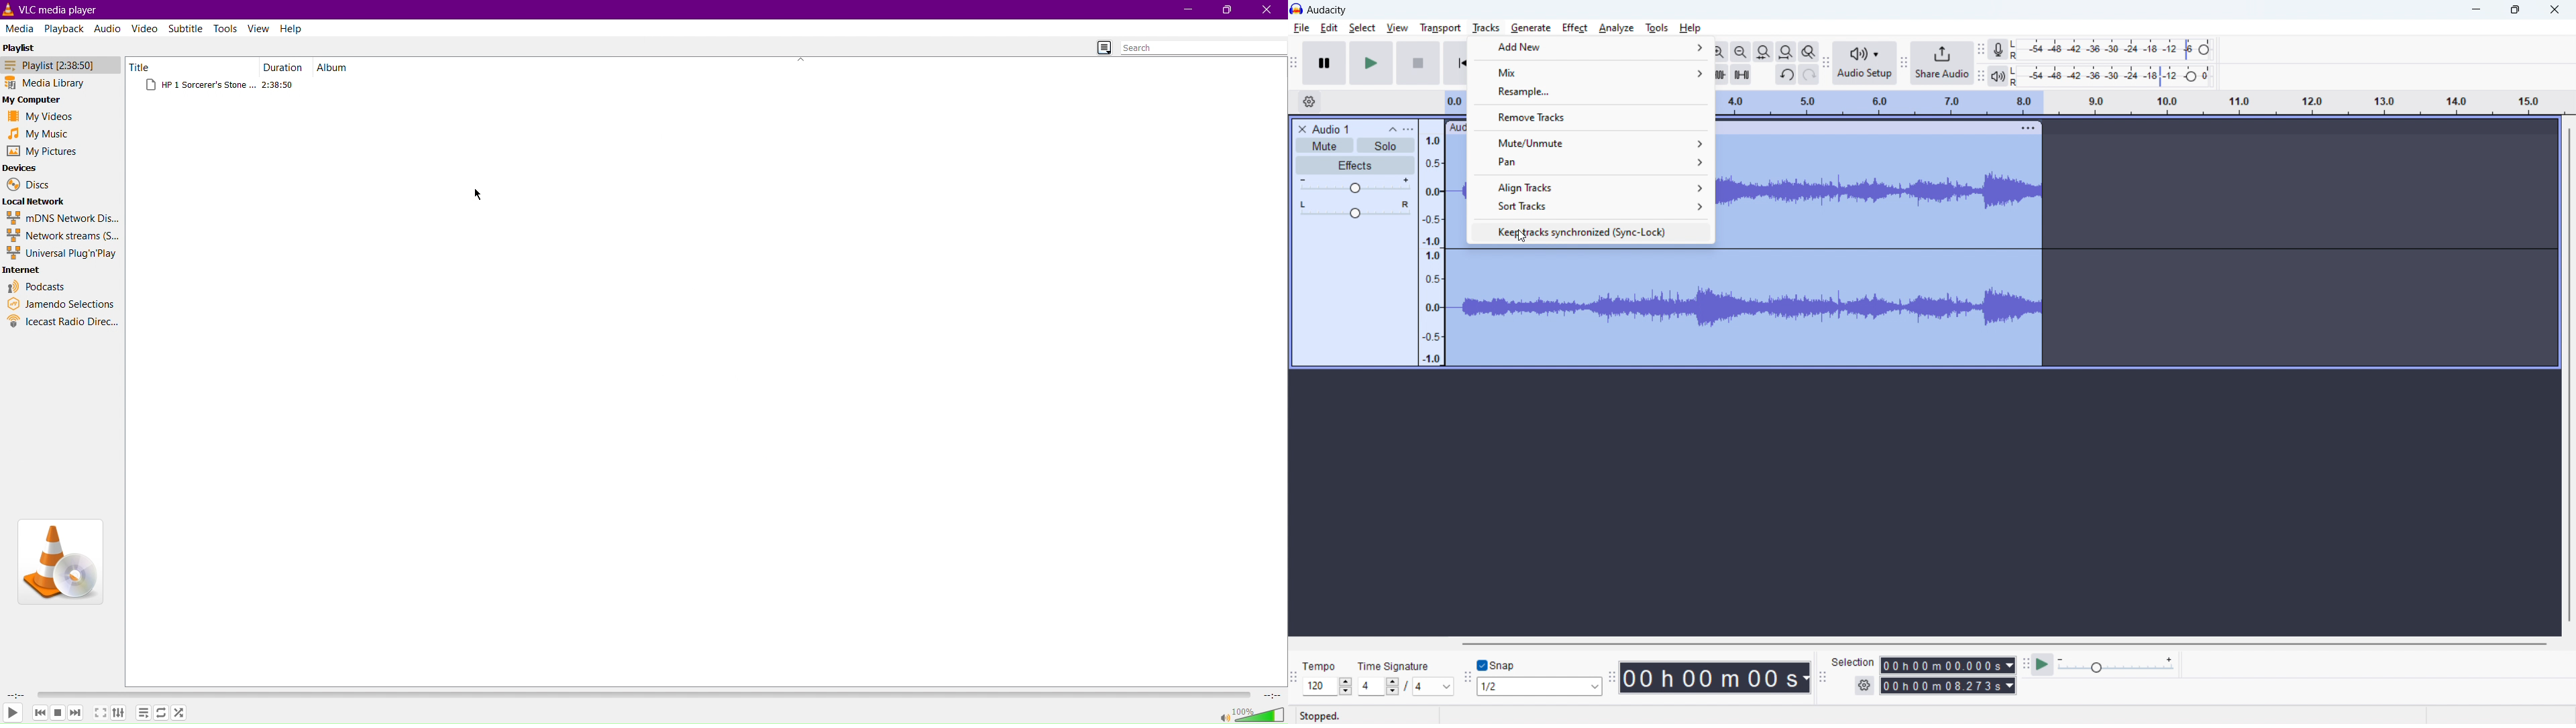  Describe the element at coordinates (37, 133) in the screenshot. I see `My Music` at that location.